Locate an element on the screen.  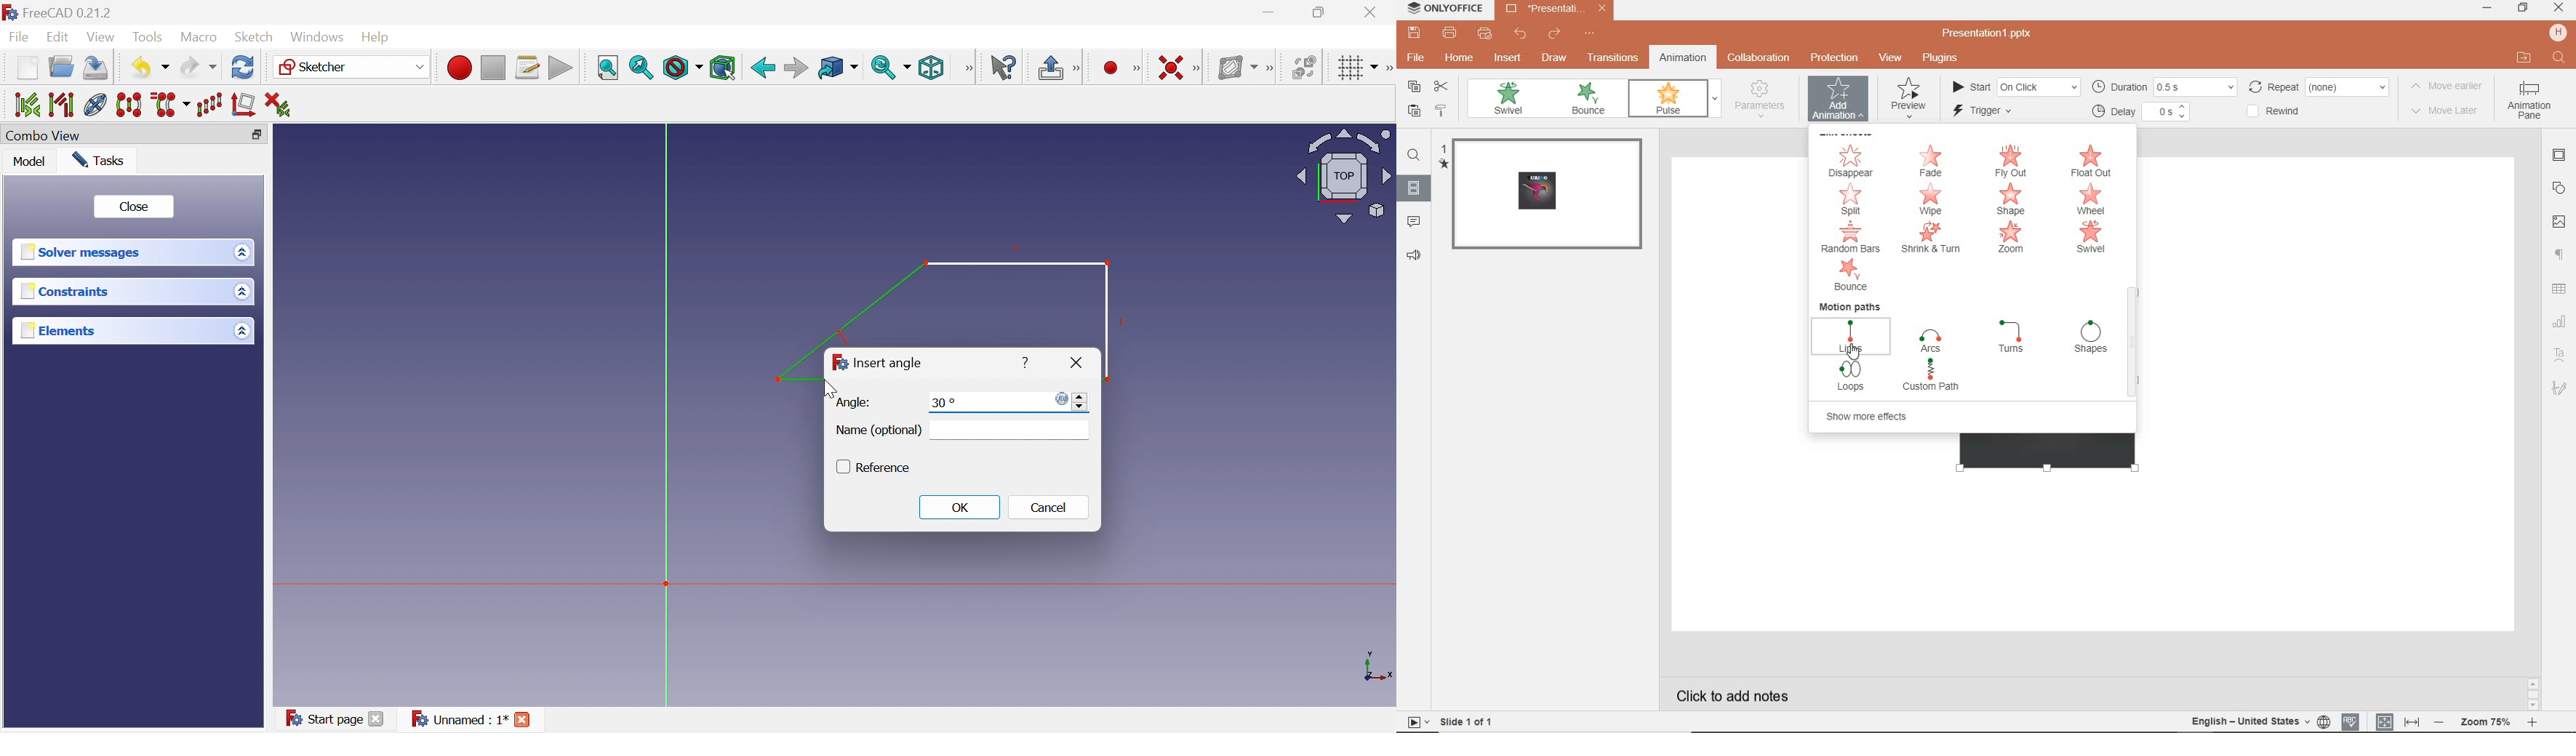
Insert angle is located at coordinates (888, 364).